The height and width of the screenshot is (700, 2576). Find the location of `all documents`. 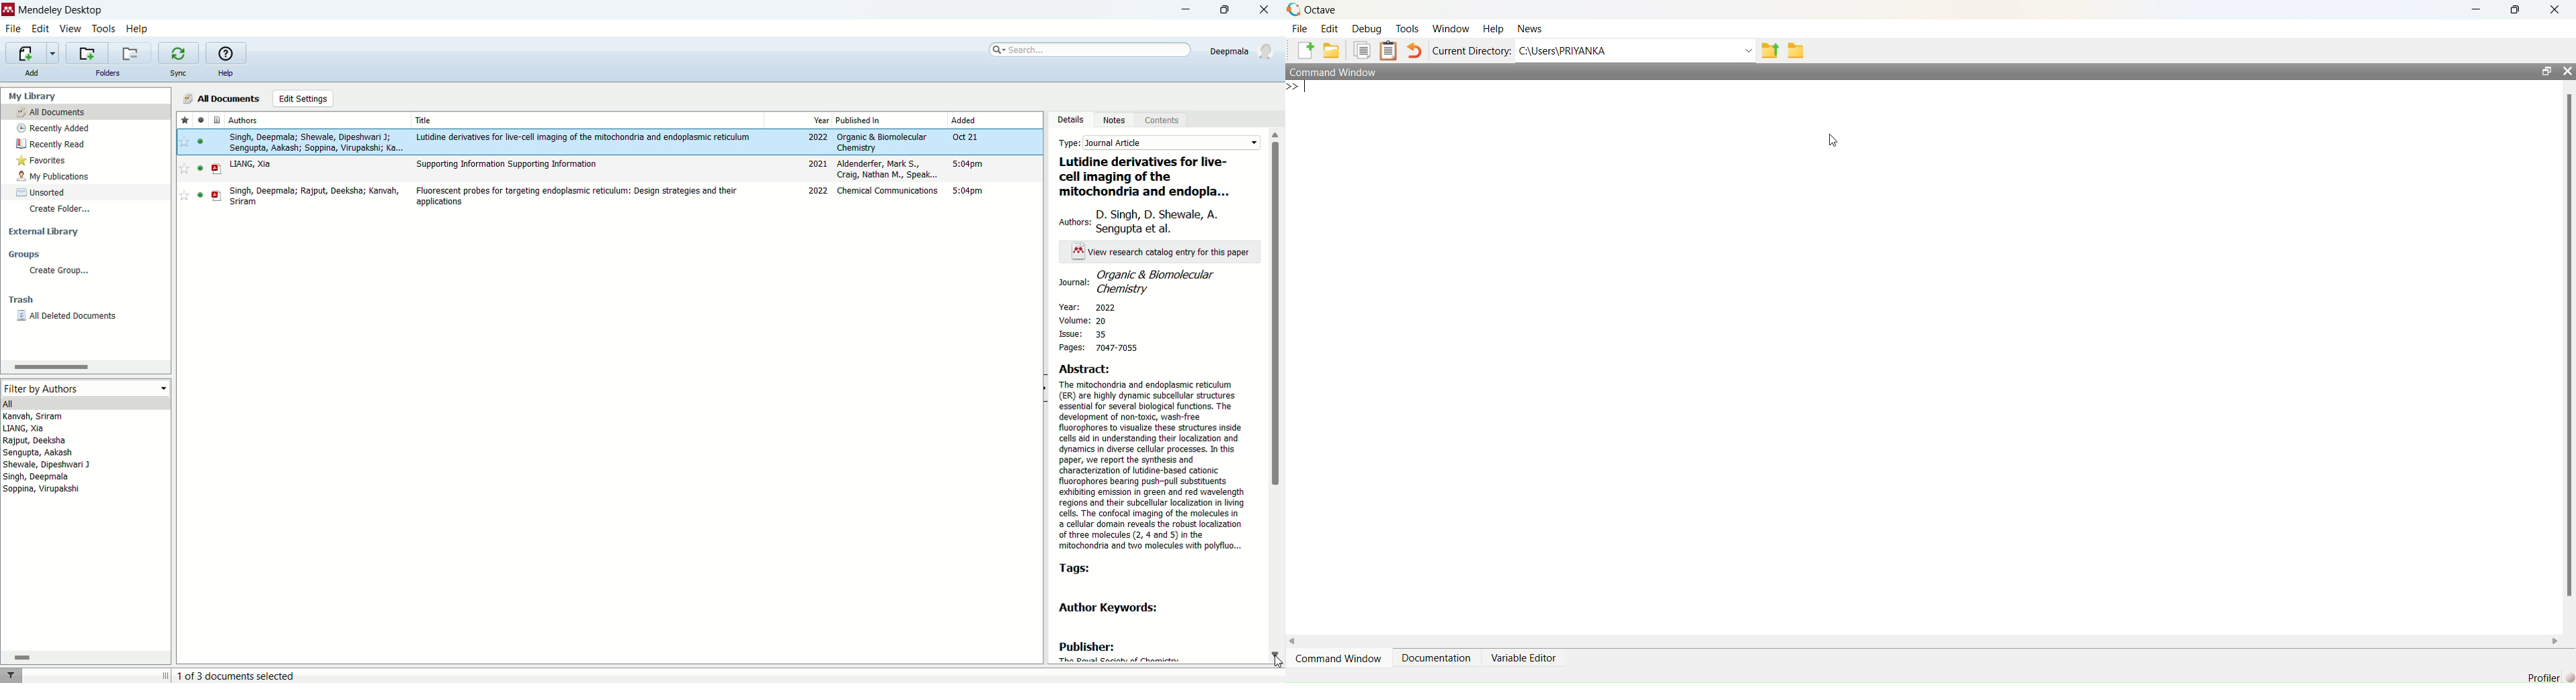

all documents is located at coordinates (219, 98).